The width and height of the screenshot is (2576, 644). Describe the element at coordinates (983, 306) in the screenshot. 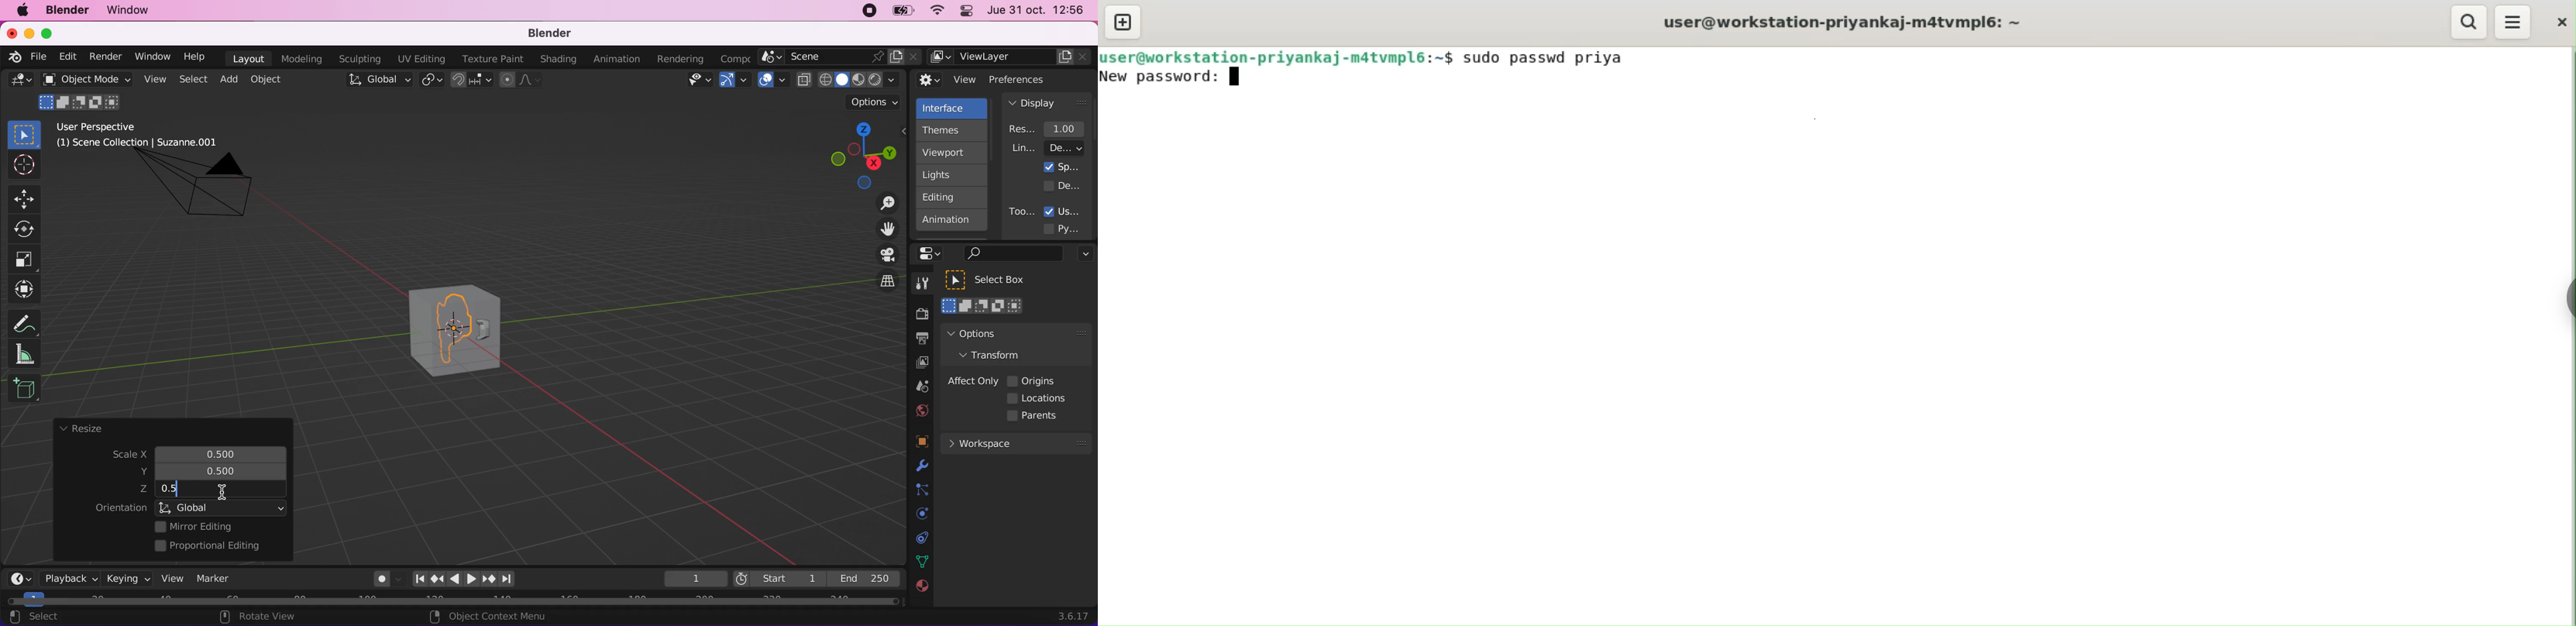

I see `select box mode` at that location.